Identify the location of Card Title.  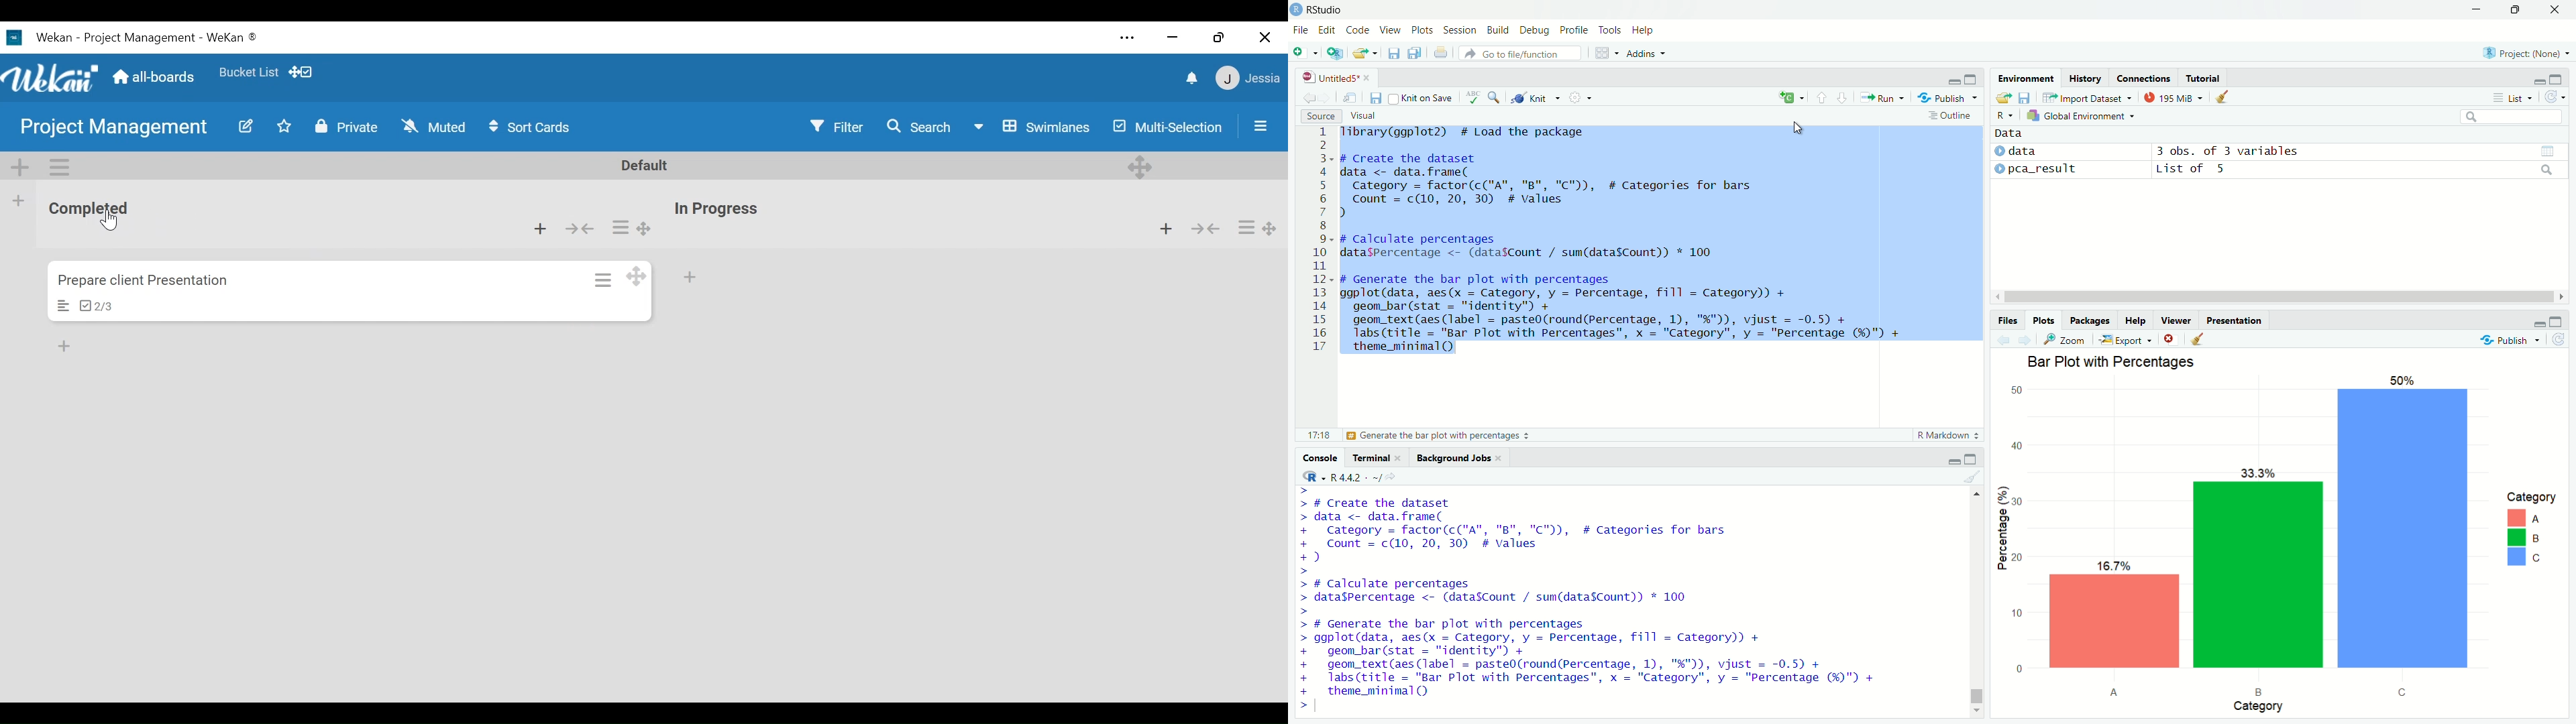
(147, 280).